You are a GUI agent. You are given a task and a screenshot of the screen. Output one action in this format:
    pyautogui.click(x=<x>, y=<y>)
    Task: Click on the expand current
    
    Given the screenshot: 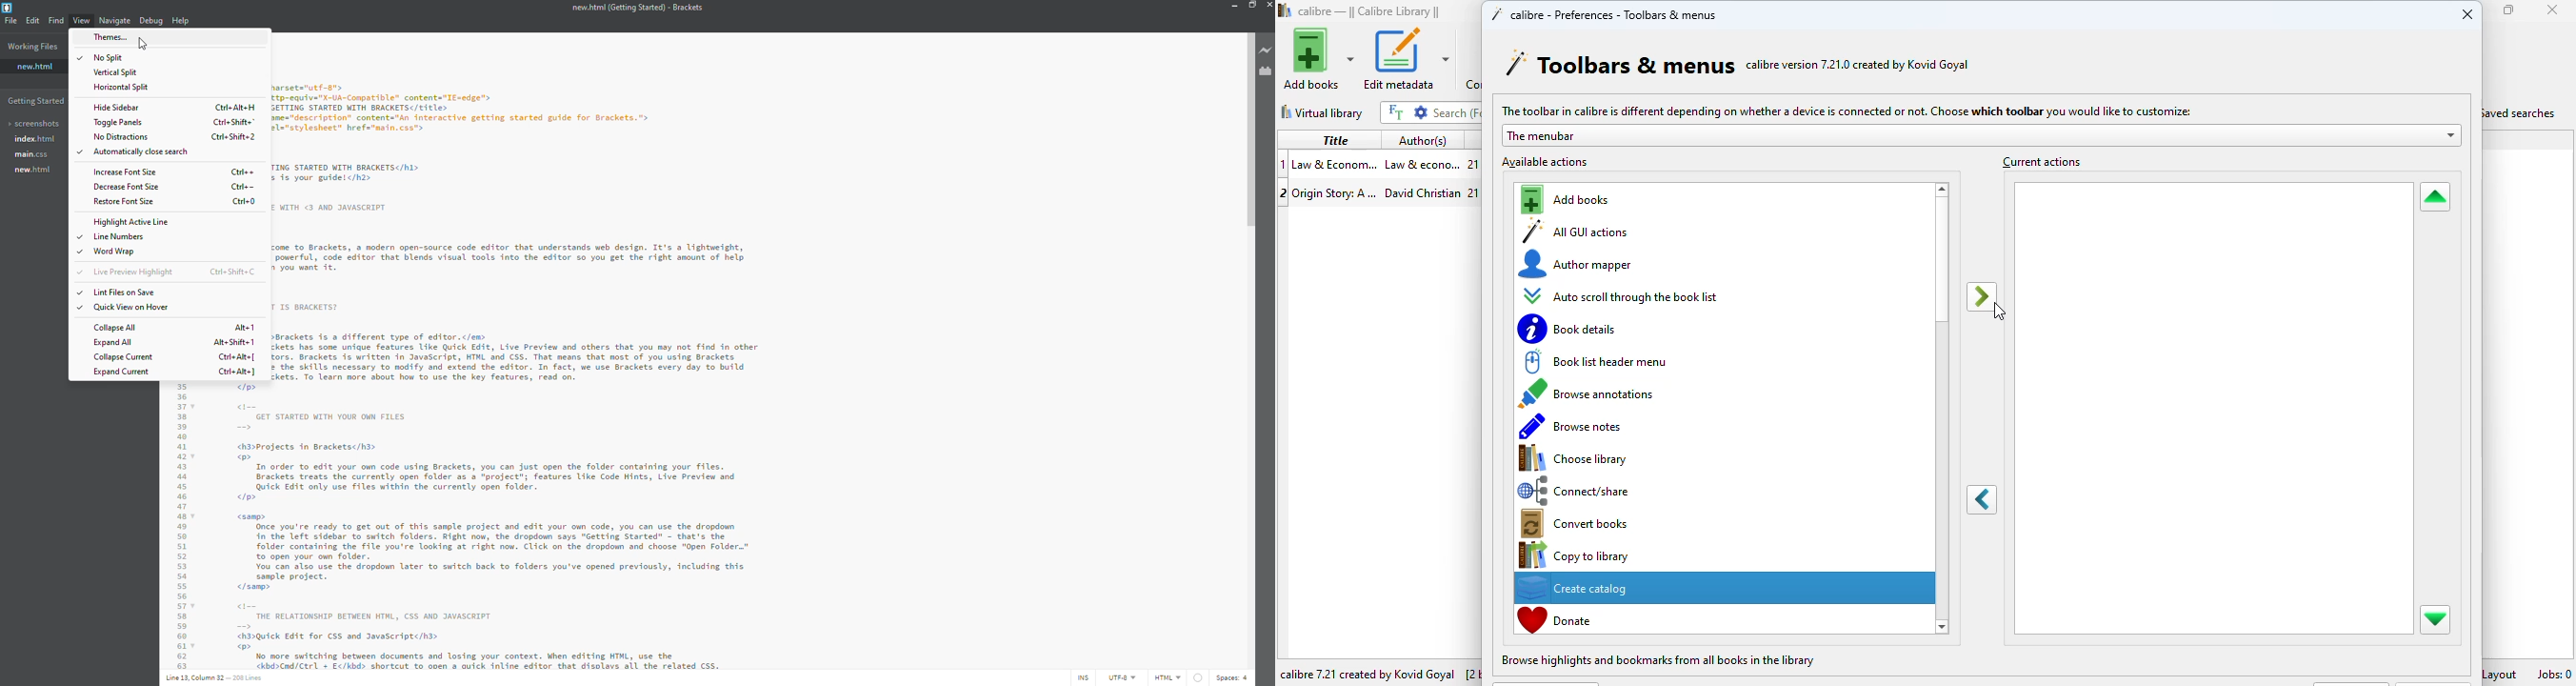 What is the action you would take?
    pyautogui.click(x=123, y=372)
    